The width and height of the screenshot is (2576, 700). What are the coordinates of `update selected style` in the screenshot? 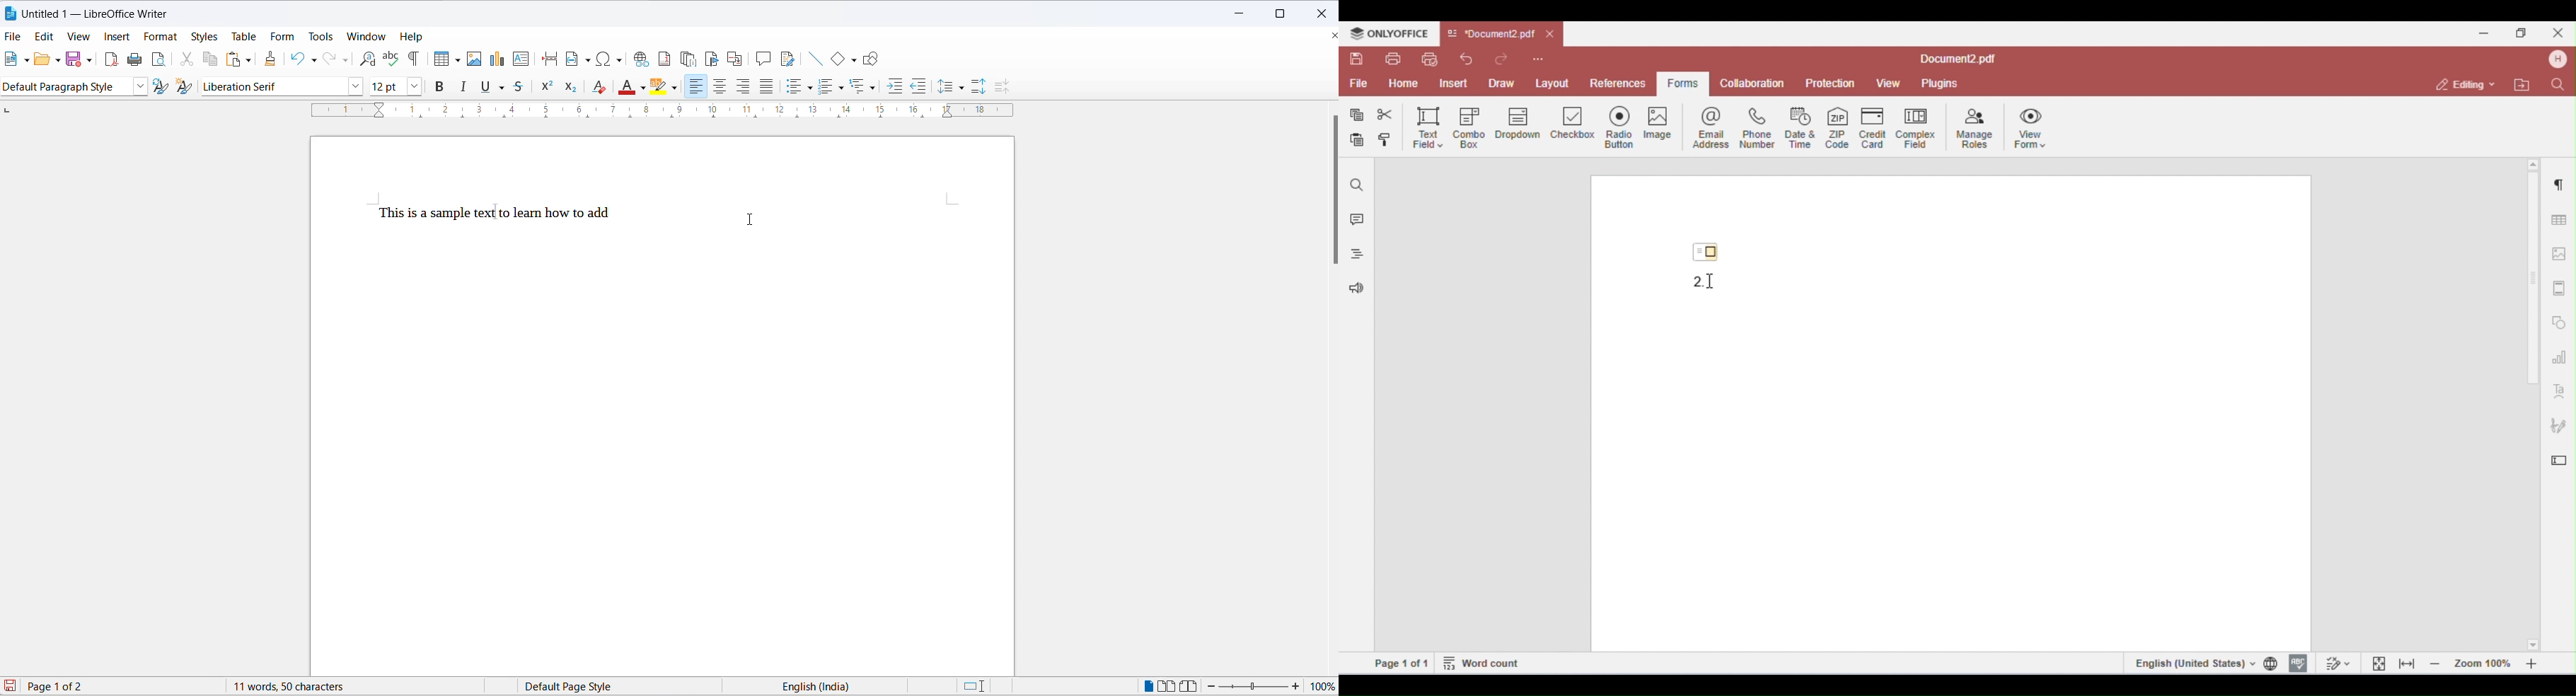 It's located at (159, 86).